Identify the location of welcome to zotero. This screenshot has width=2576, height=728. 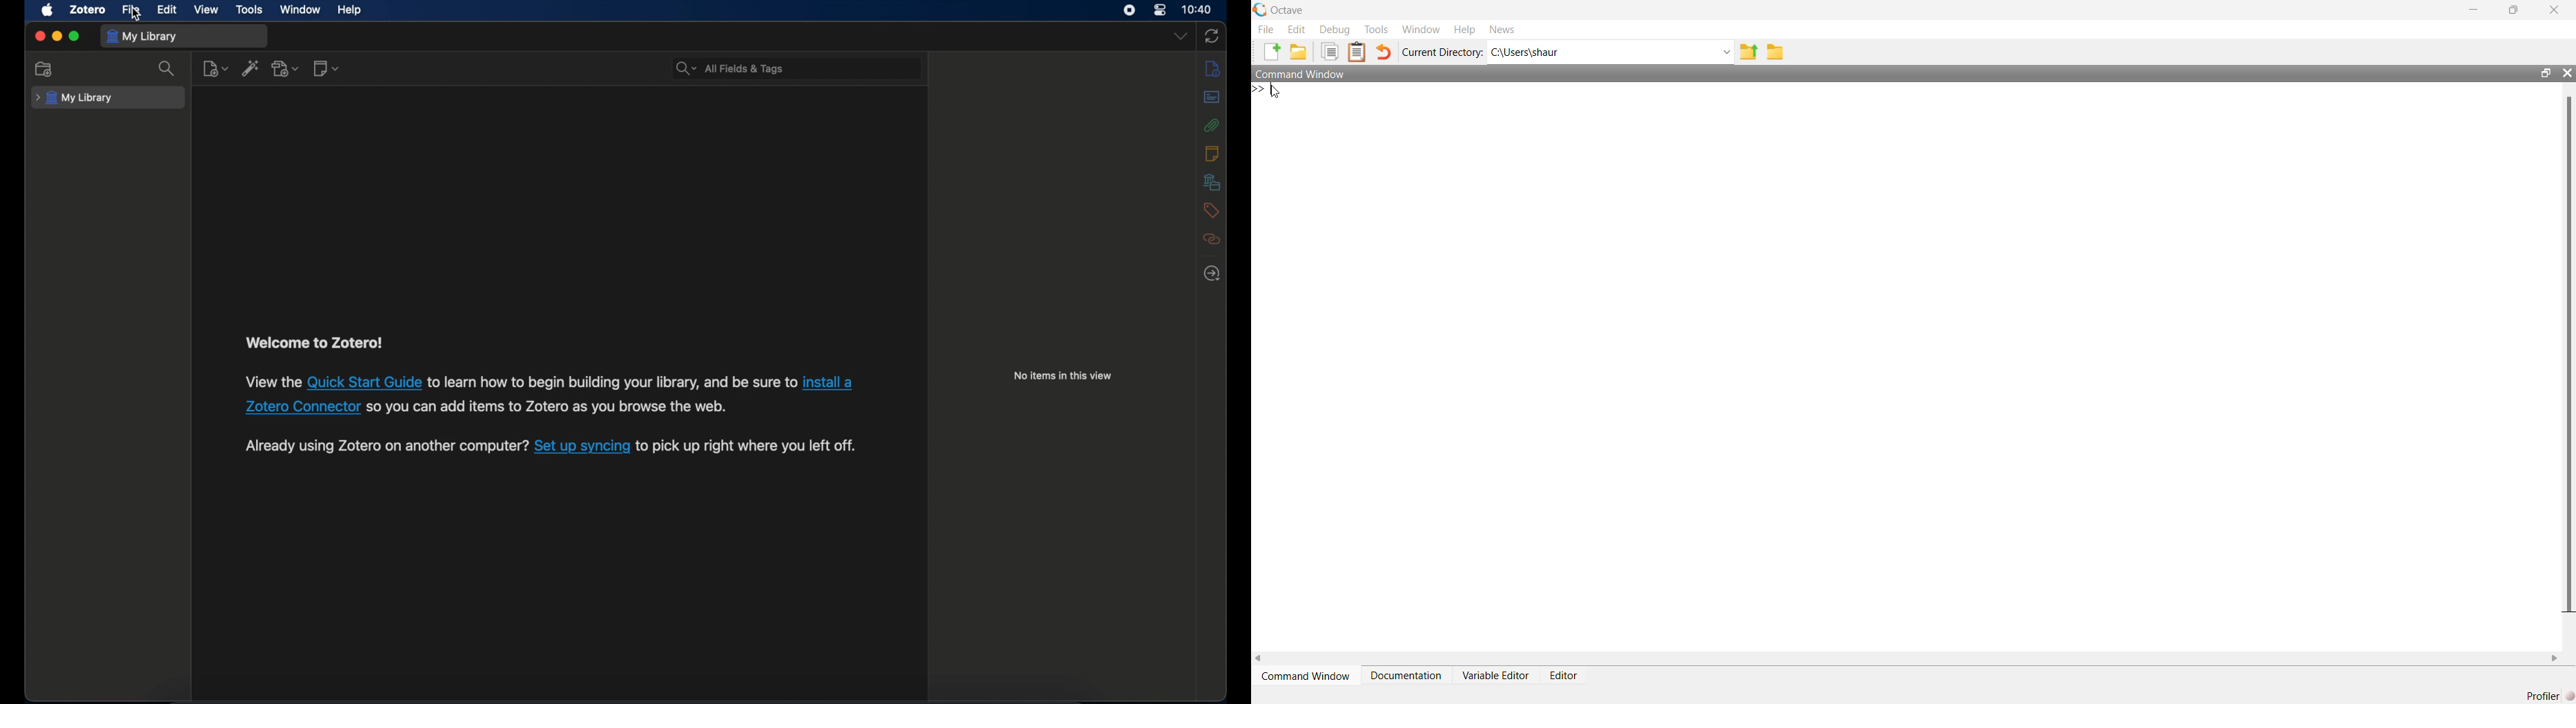
(313, 343).